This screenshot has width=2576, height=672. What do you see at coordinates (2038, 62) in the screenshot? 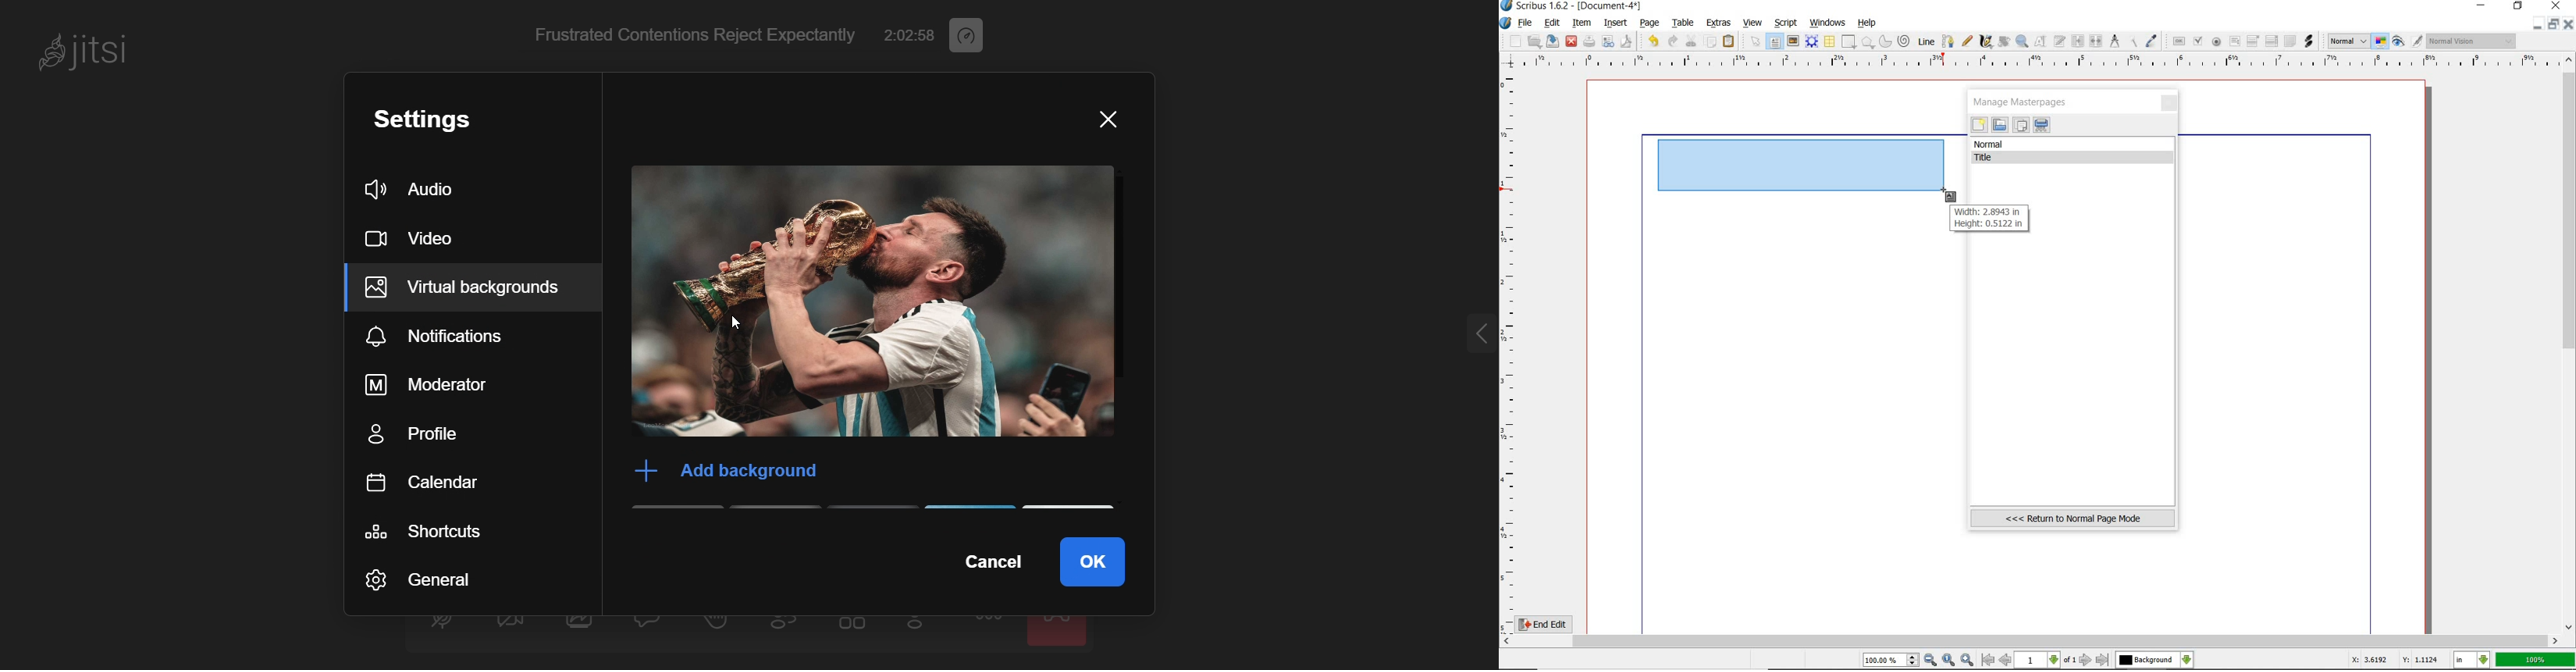
I see `ruler` at bounding box center [2038, 62].